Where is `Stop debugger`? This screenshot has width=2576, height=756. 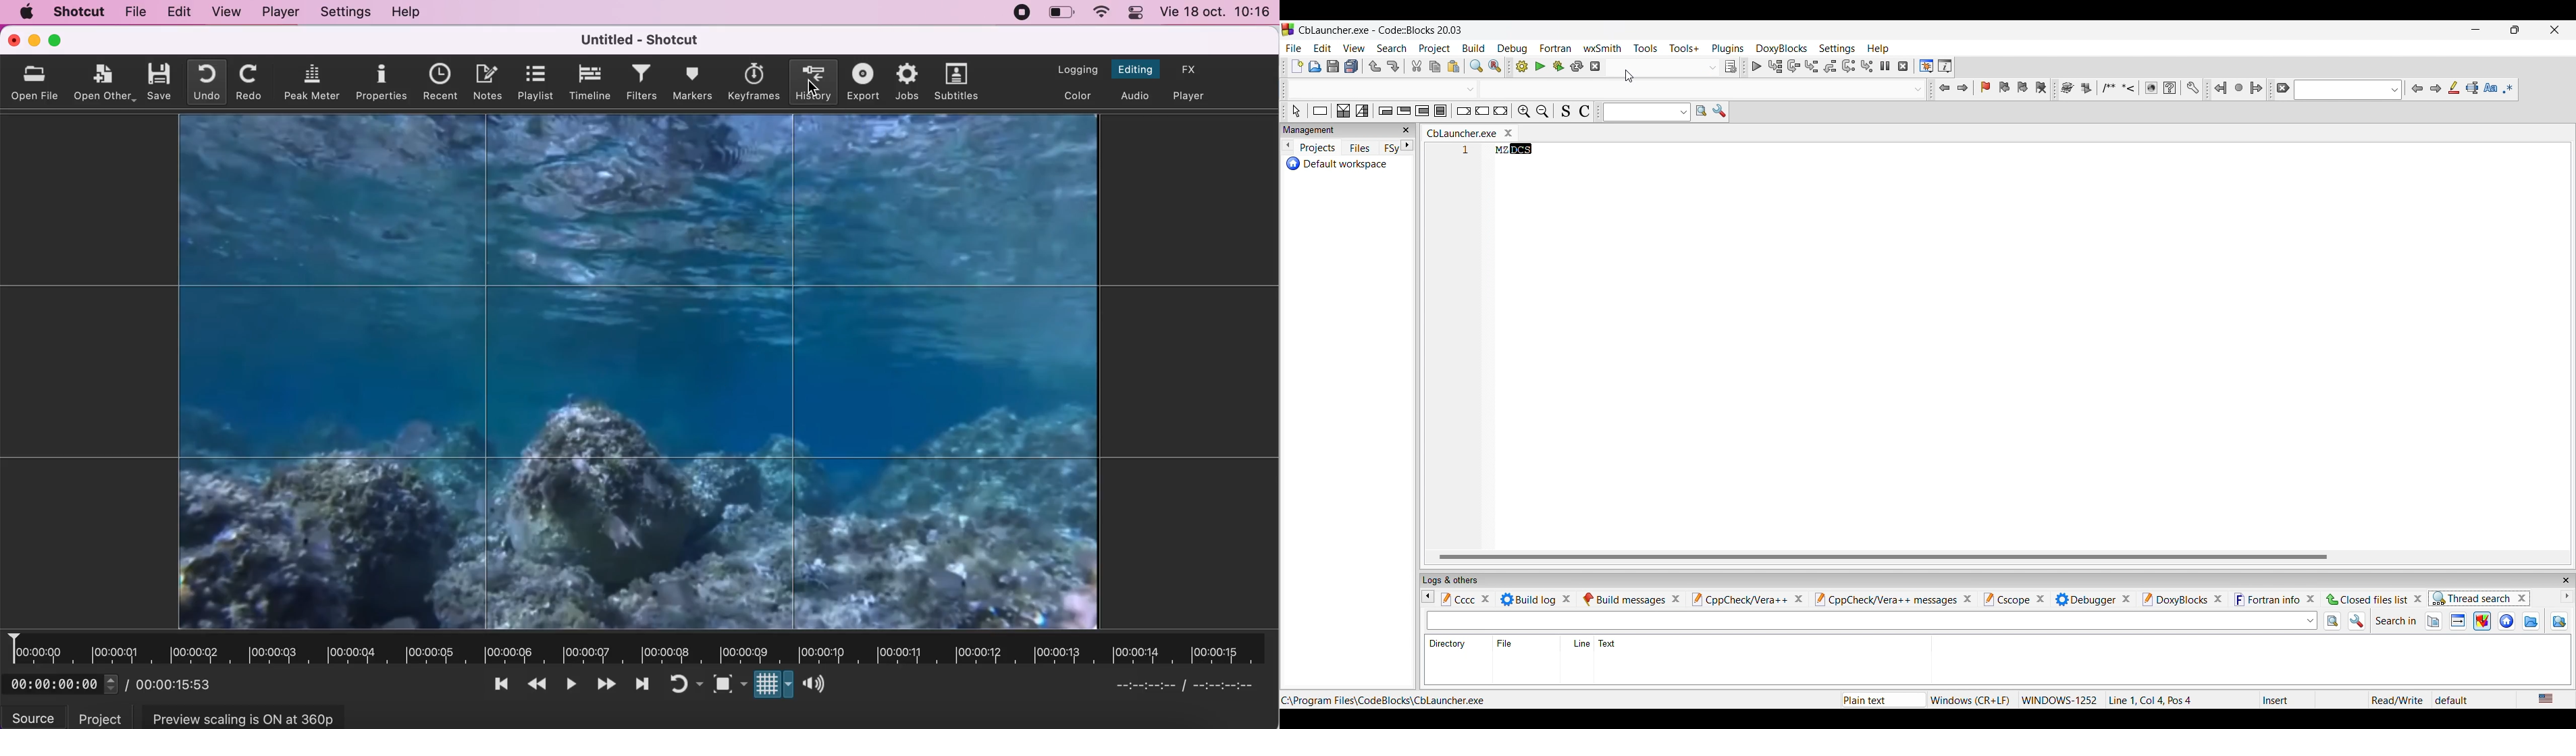 Stop debugger is located at coordinates (1903, 66).